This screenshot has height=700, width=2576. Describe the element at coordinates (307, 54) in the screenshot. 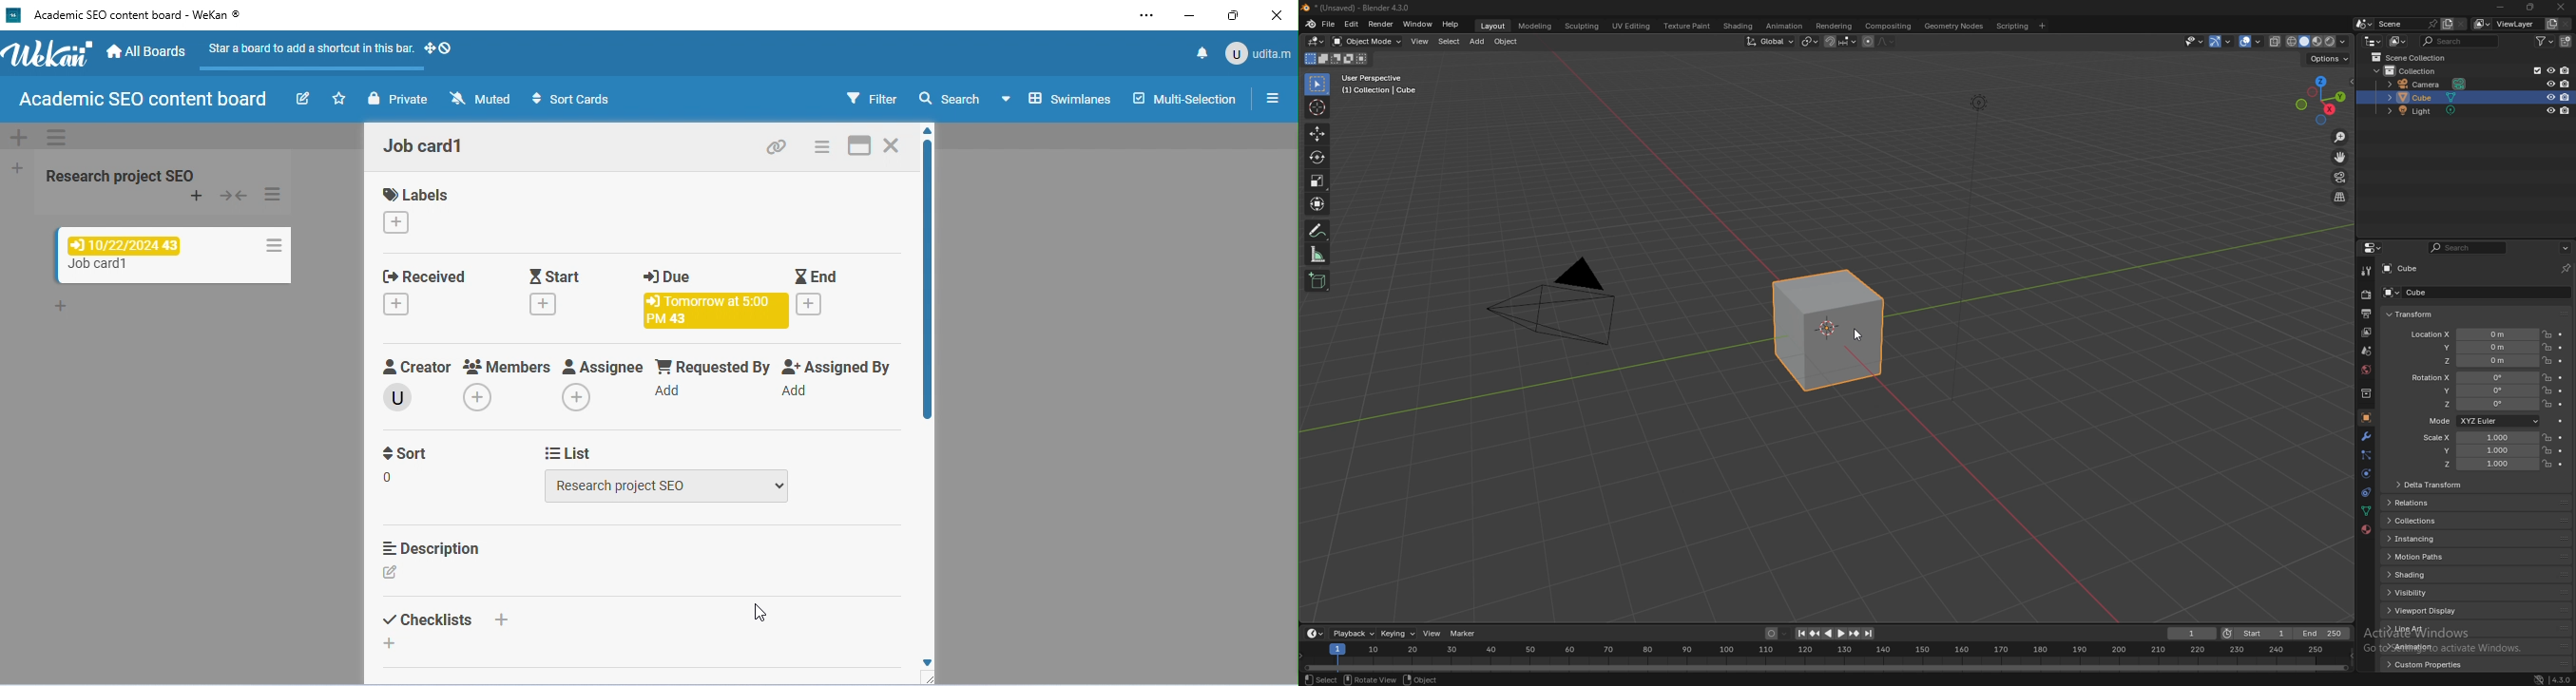

I see `star a board to add a shortcut in this bar` at that location.